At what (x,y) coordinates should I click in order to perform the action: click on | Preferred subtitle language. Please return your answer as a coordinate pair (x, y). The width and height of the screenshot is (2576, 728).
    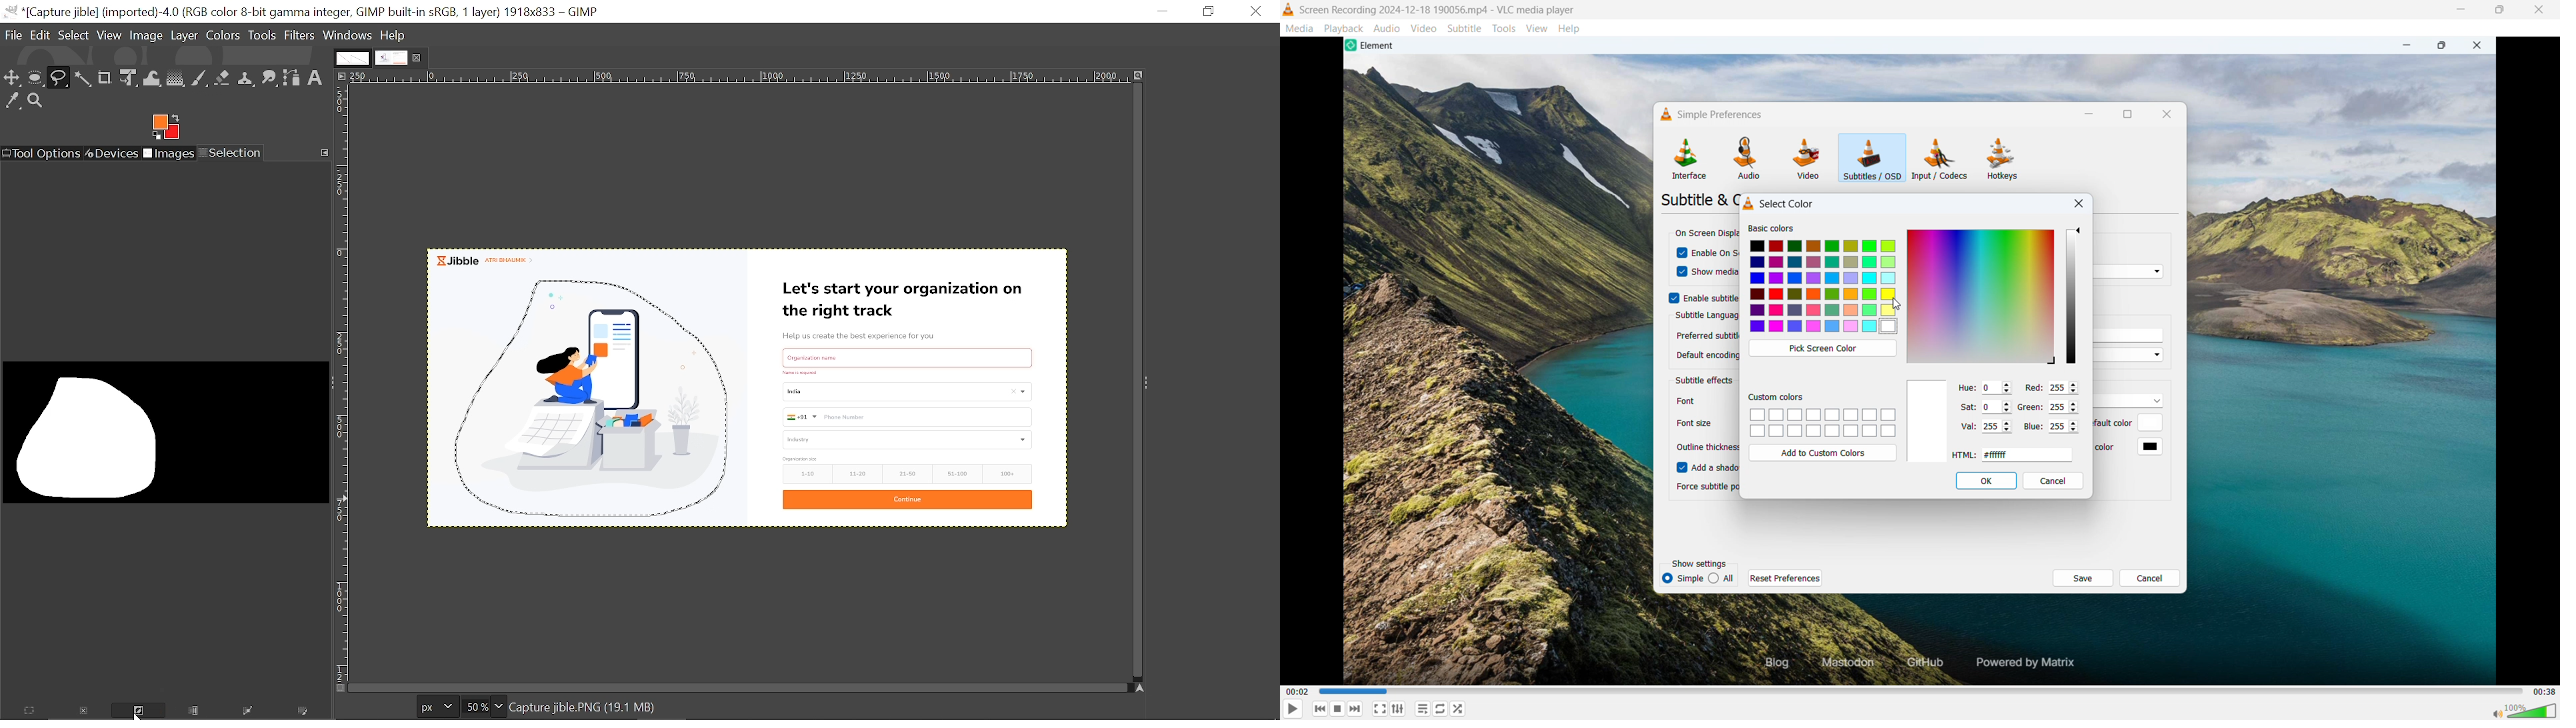
    Looking at the image, I should click on (1705, 333).